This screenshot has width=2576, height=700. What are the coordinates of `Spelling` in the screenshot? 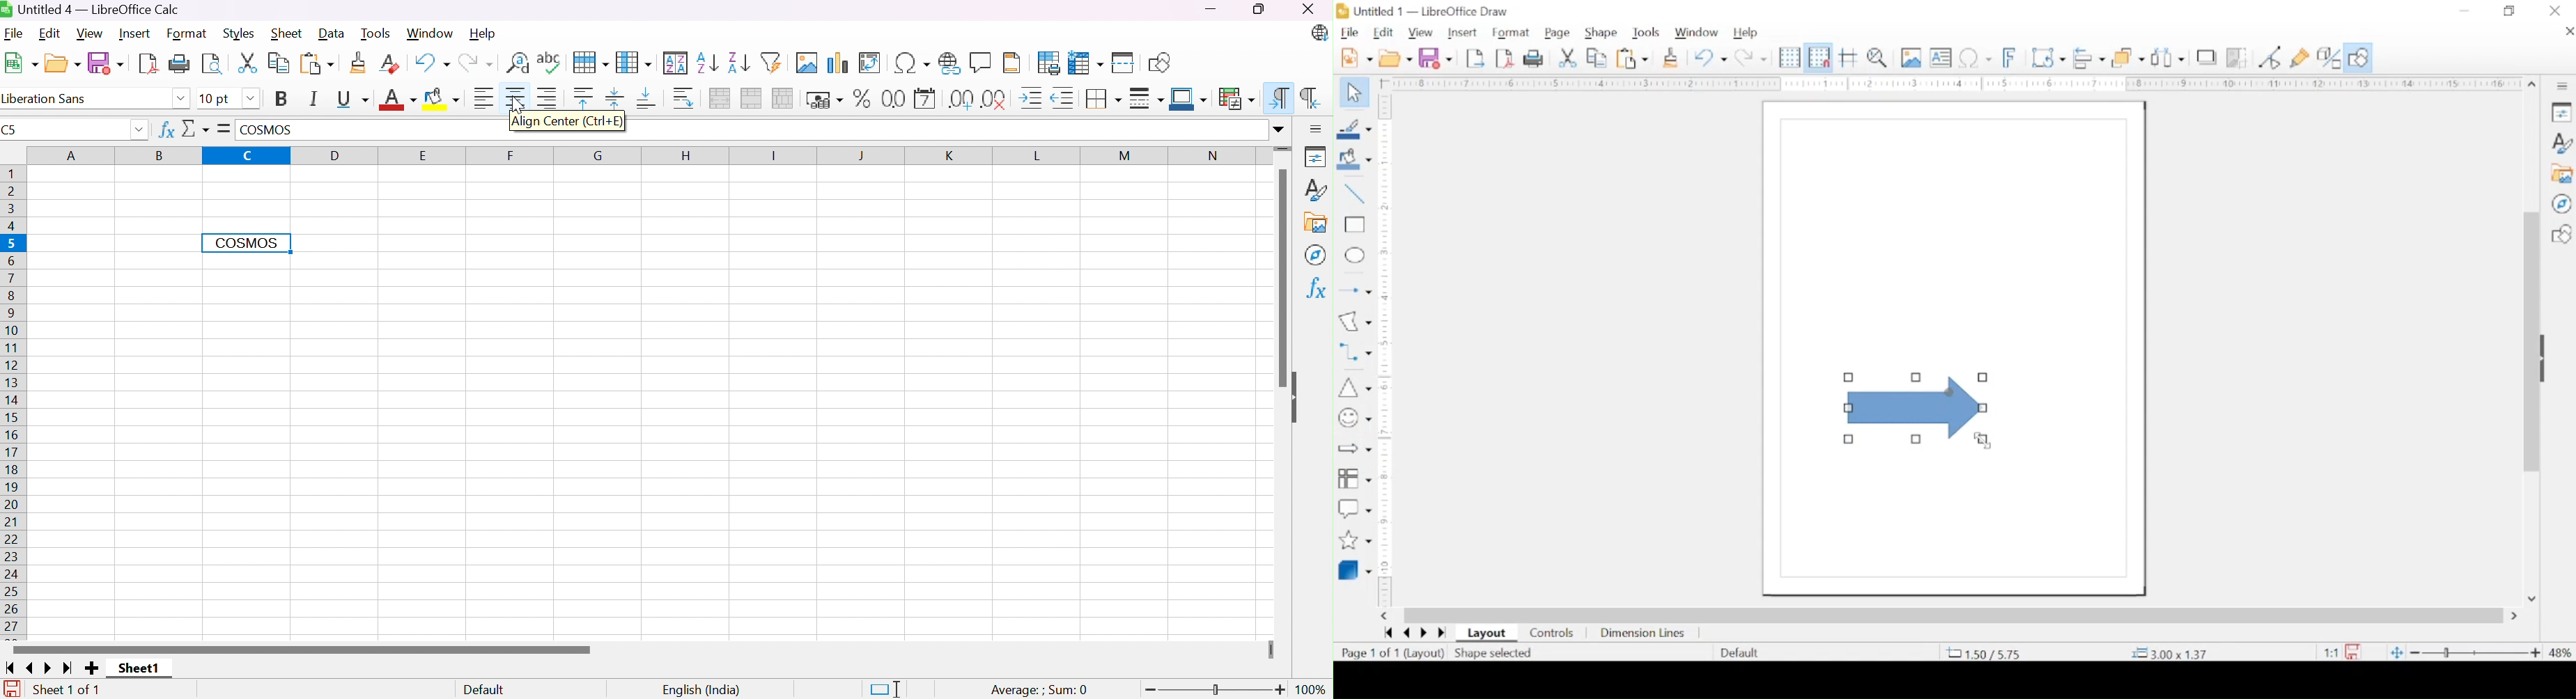 It's located at (550, 61).